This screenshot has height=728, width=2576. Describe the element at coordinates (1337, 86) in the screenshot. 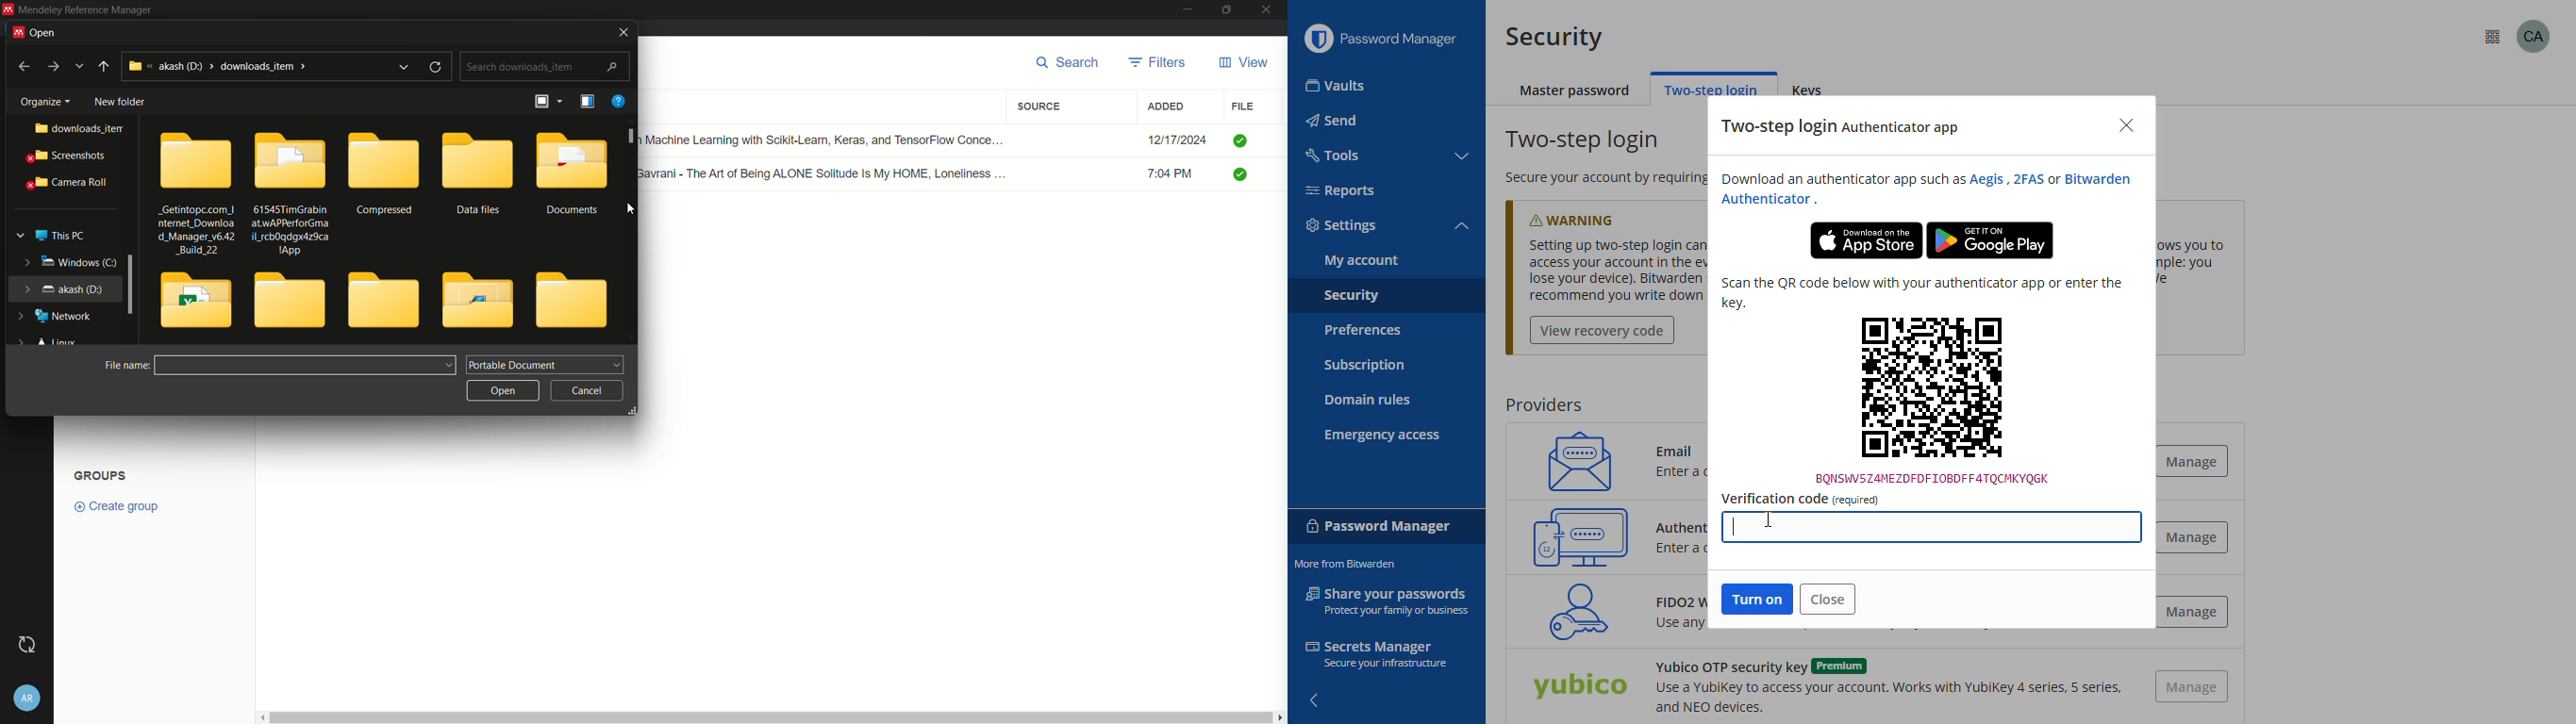

I see `vaults` at that location.